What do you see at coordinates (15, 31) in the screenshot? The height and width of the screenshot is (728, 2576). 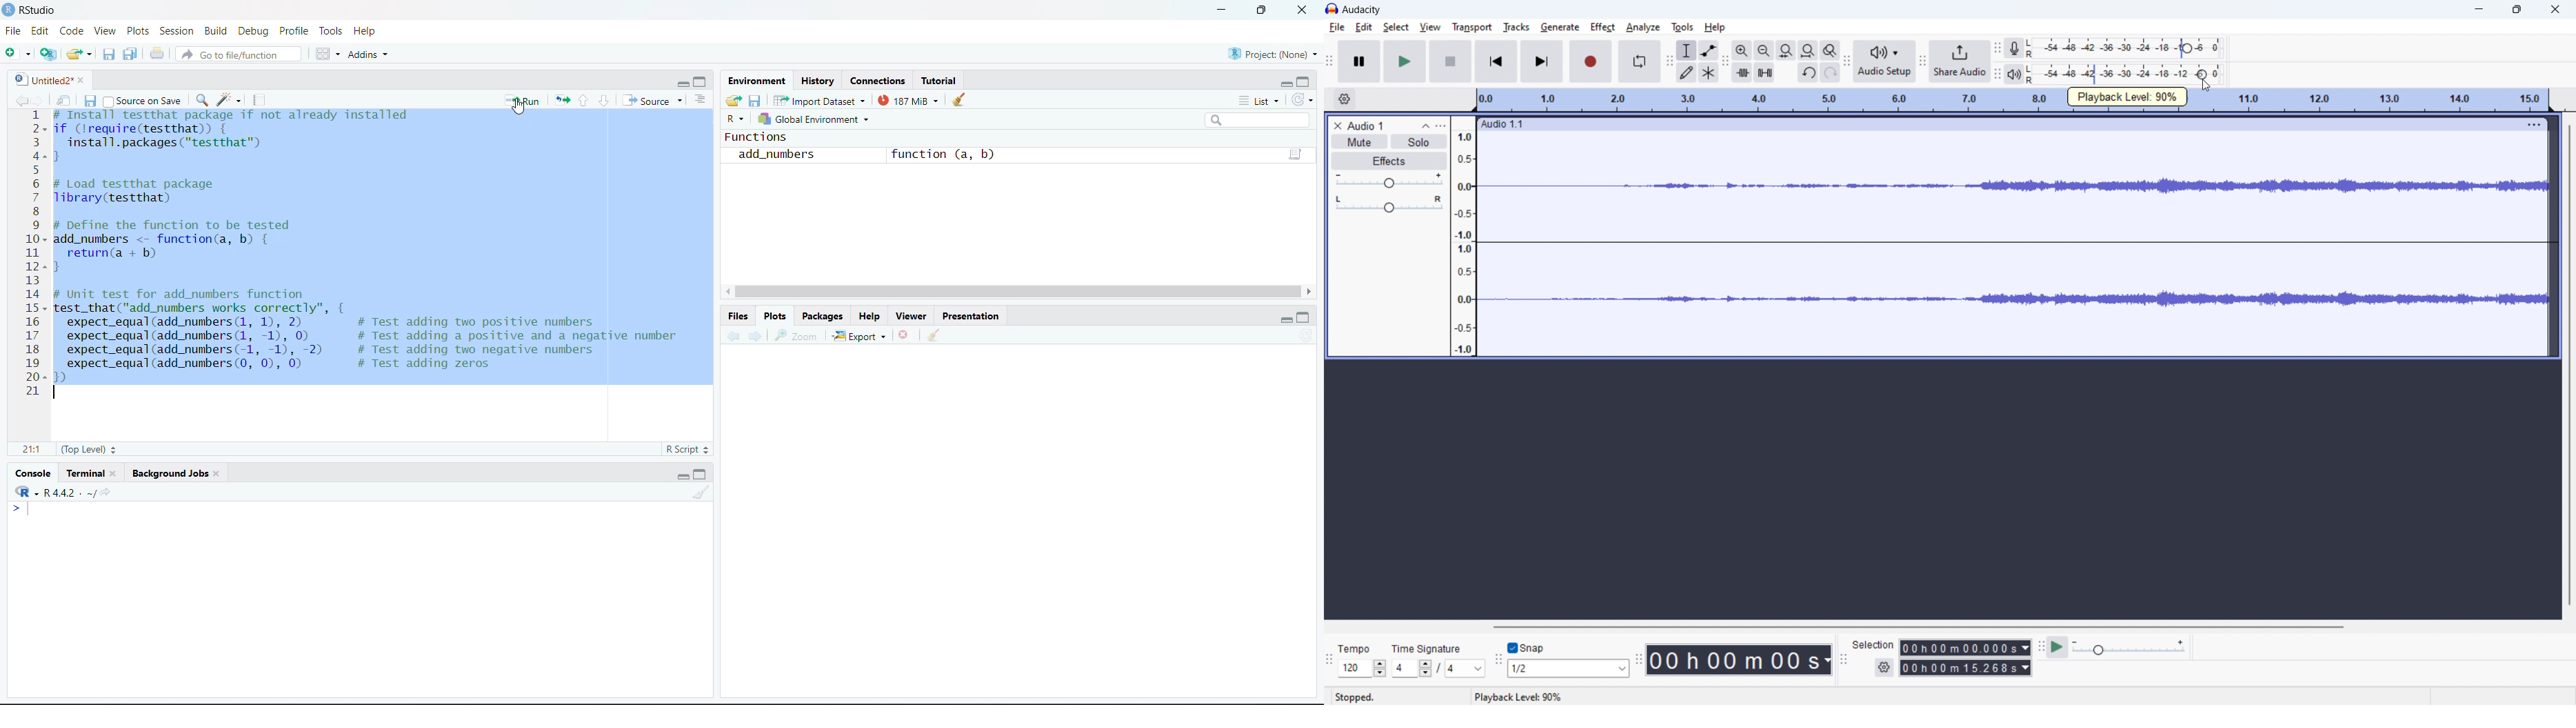 I see `File` at bounding box center [15, 31].